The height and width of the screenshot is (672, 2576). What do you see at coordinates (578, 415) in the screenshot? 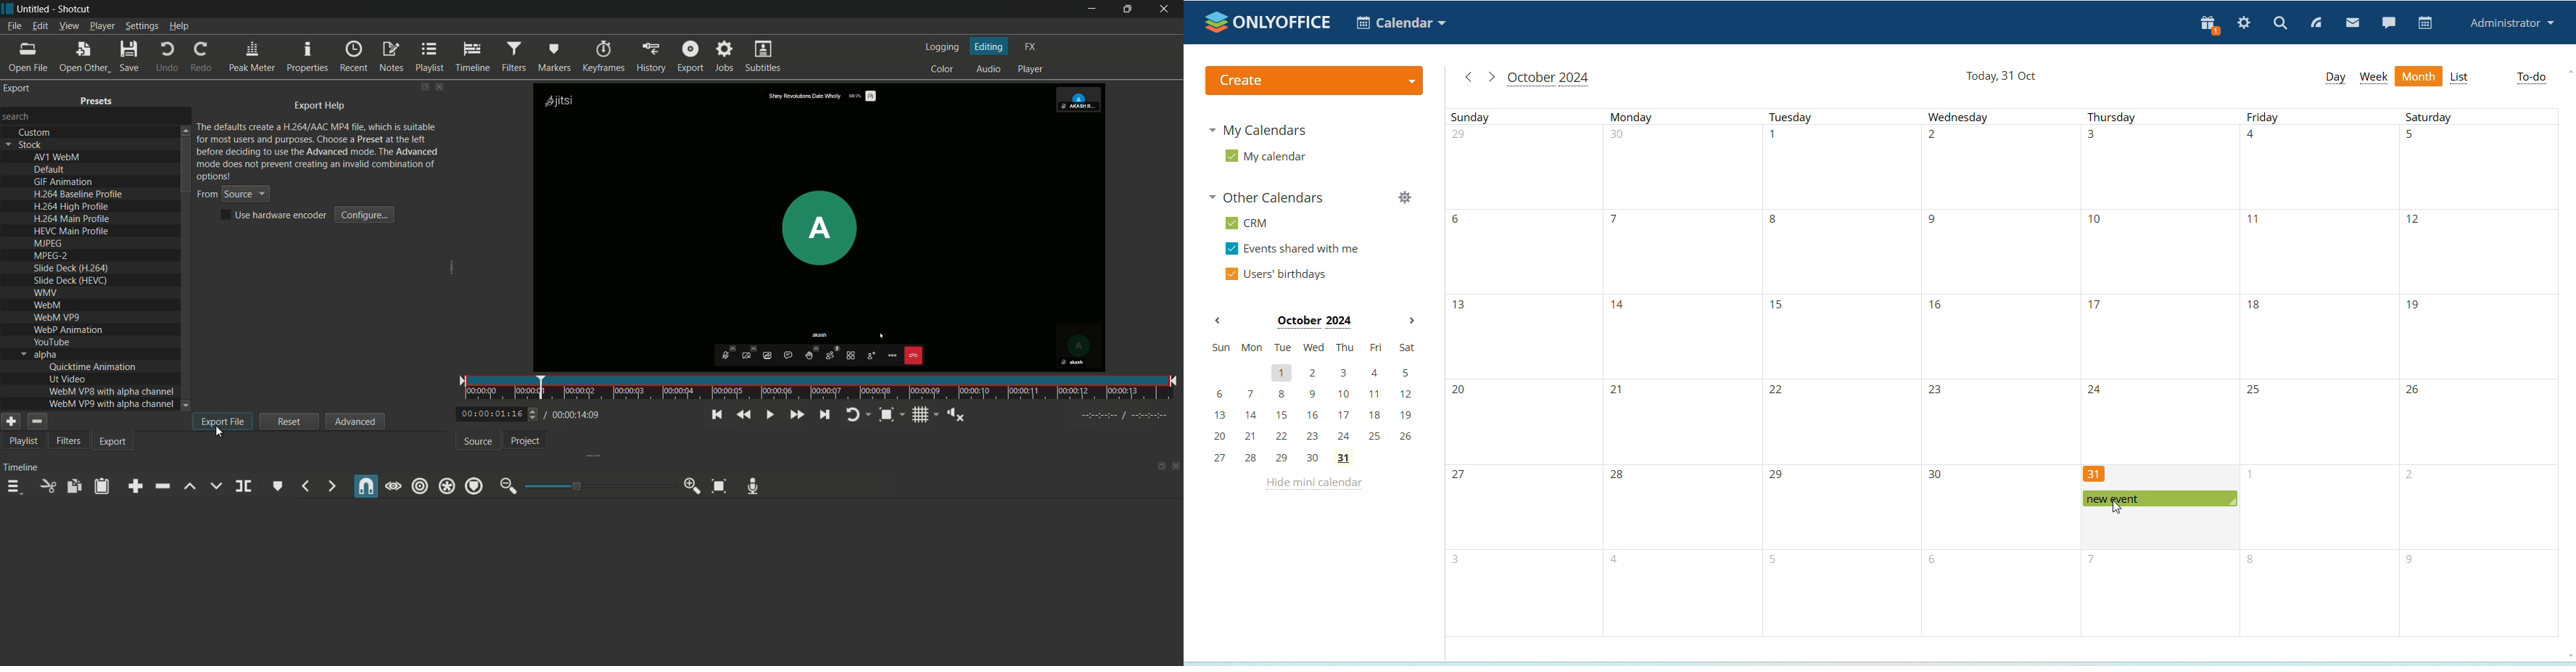
I see `total time` at bounding box center [578, 415].